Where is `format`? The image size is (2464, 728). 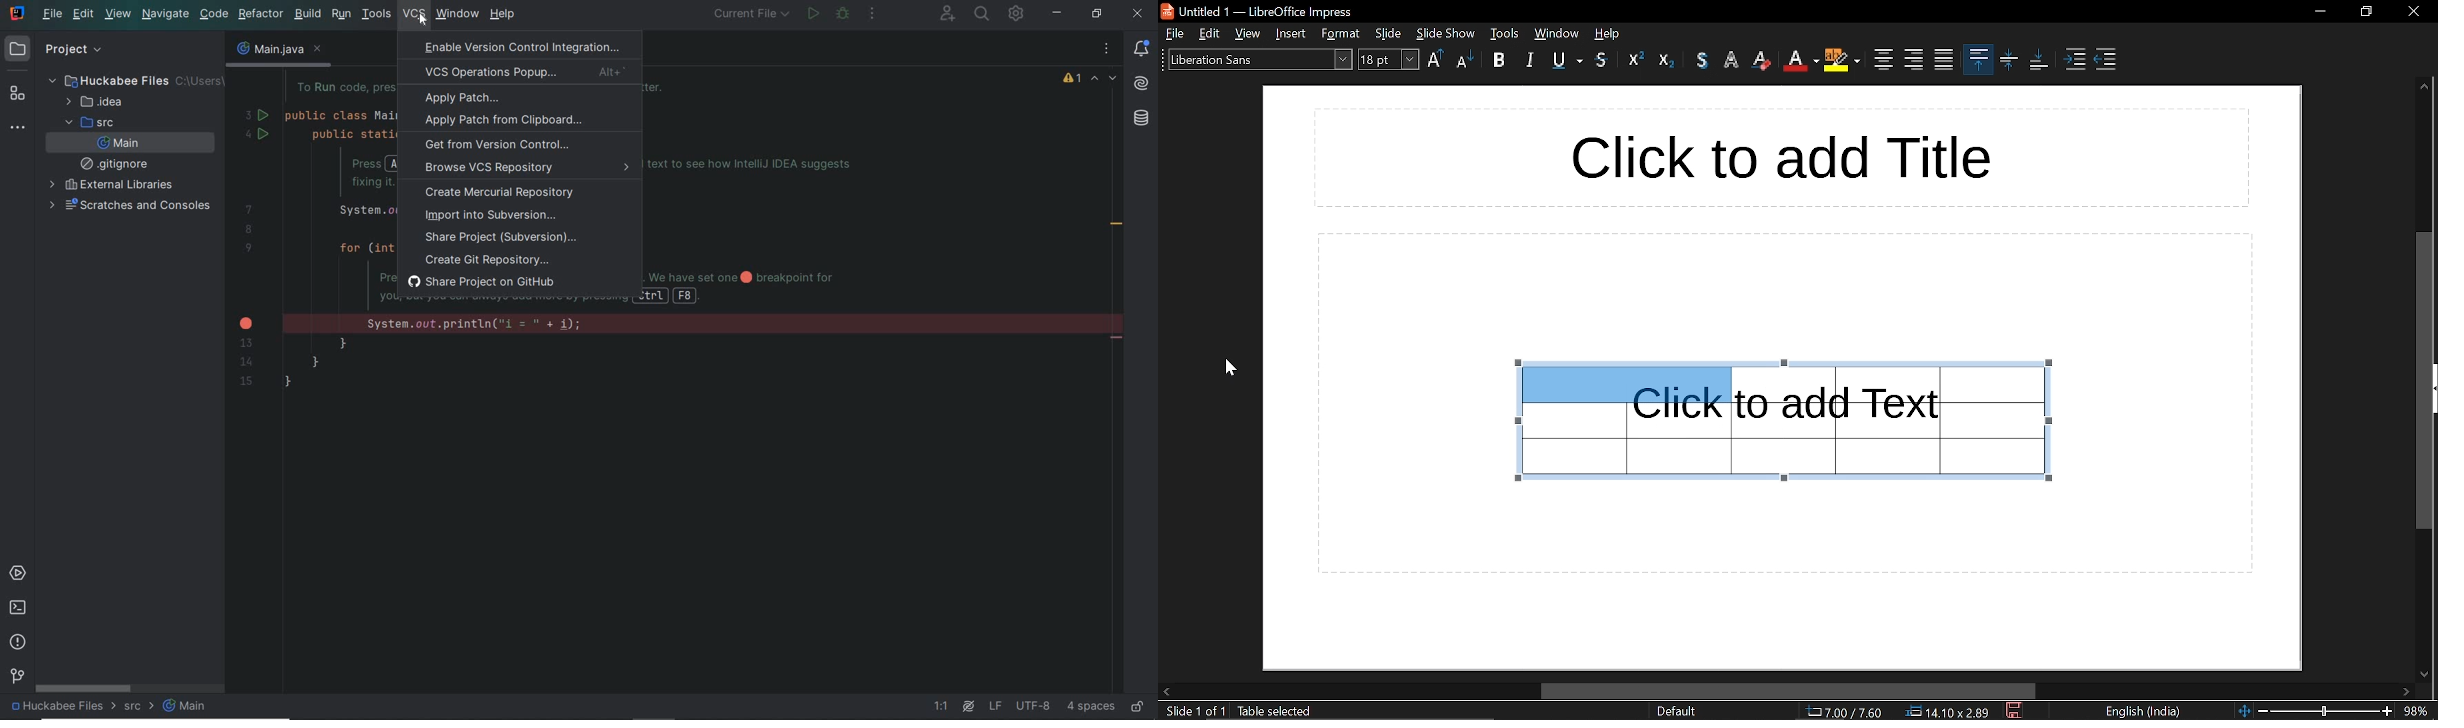
format is located at coordinates (1341, 34).